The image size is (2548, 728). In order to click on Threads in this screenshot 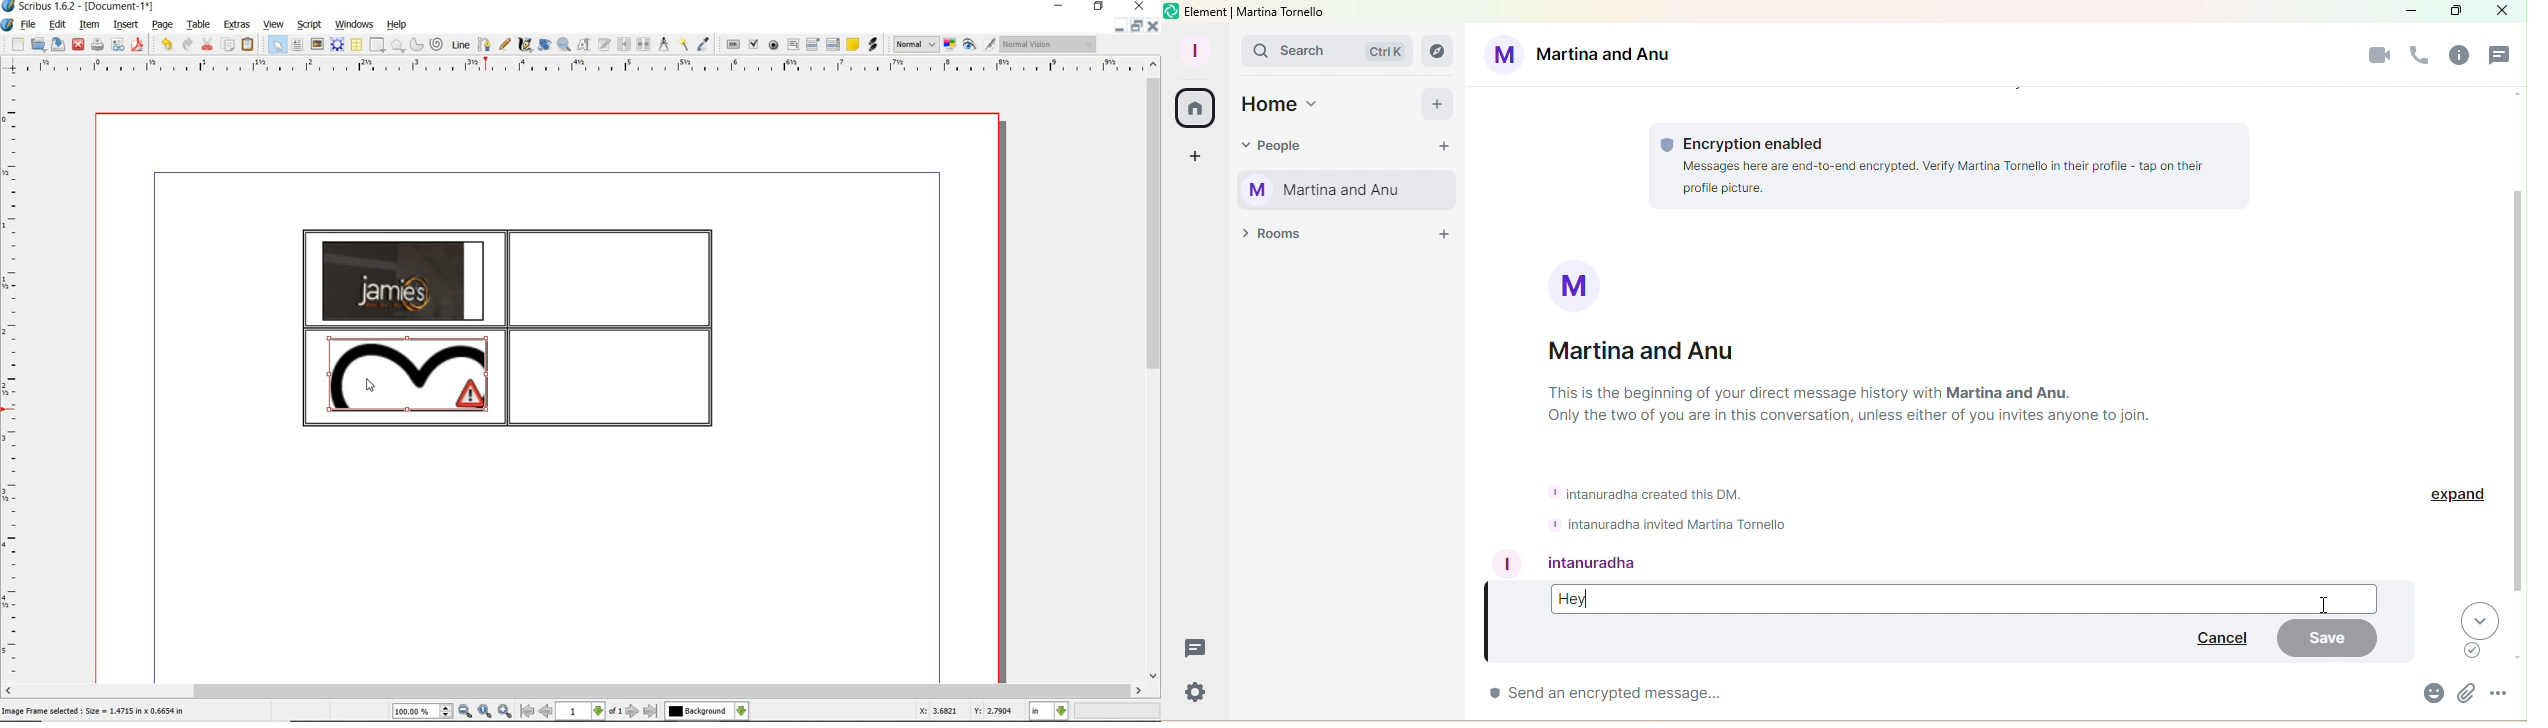, I will do `click(2501, 57)`.